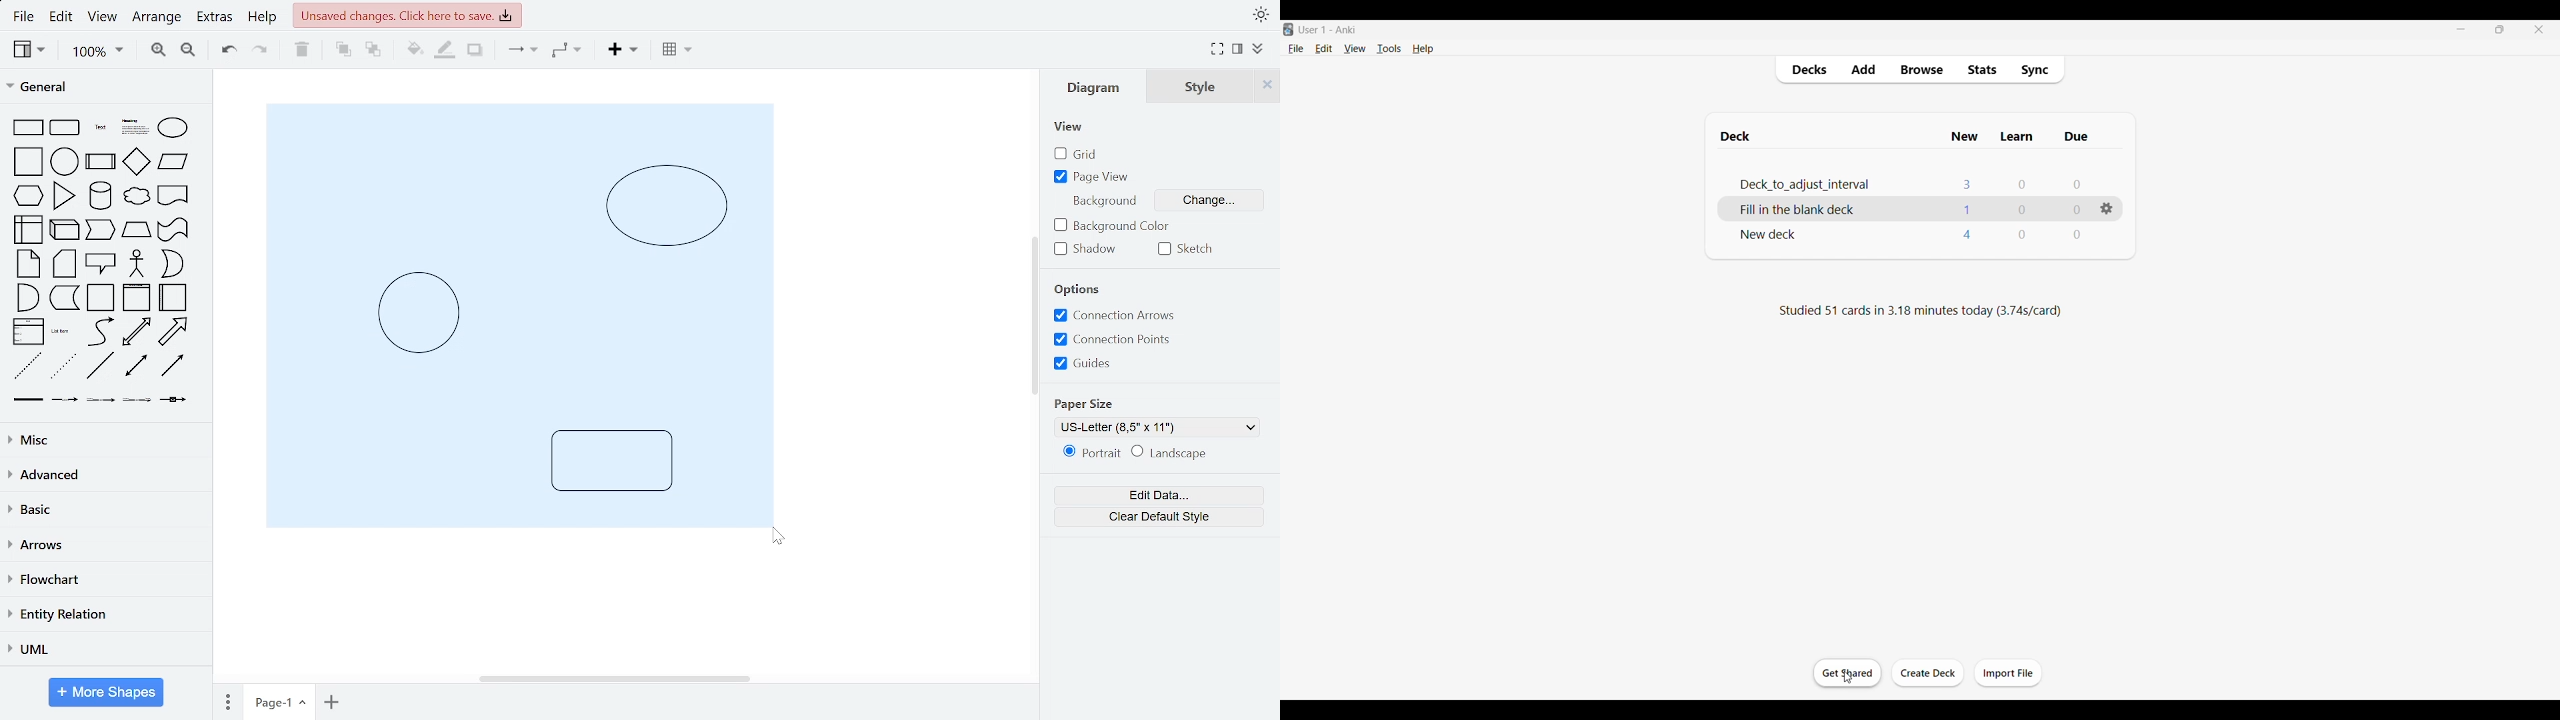 The width and height of the screenshot is (2576, 728). Describe the element at coordinates (137, 264) in the screenshot. I see `actor` at that location.